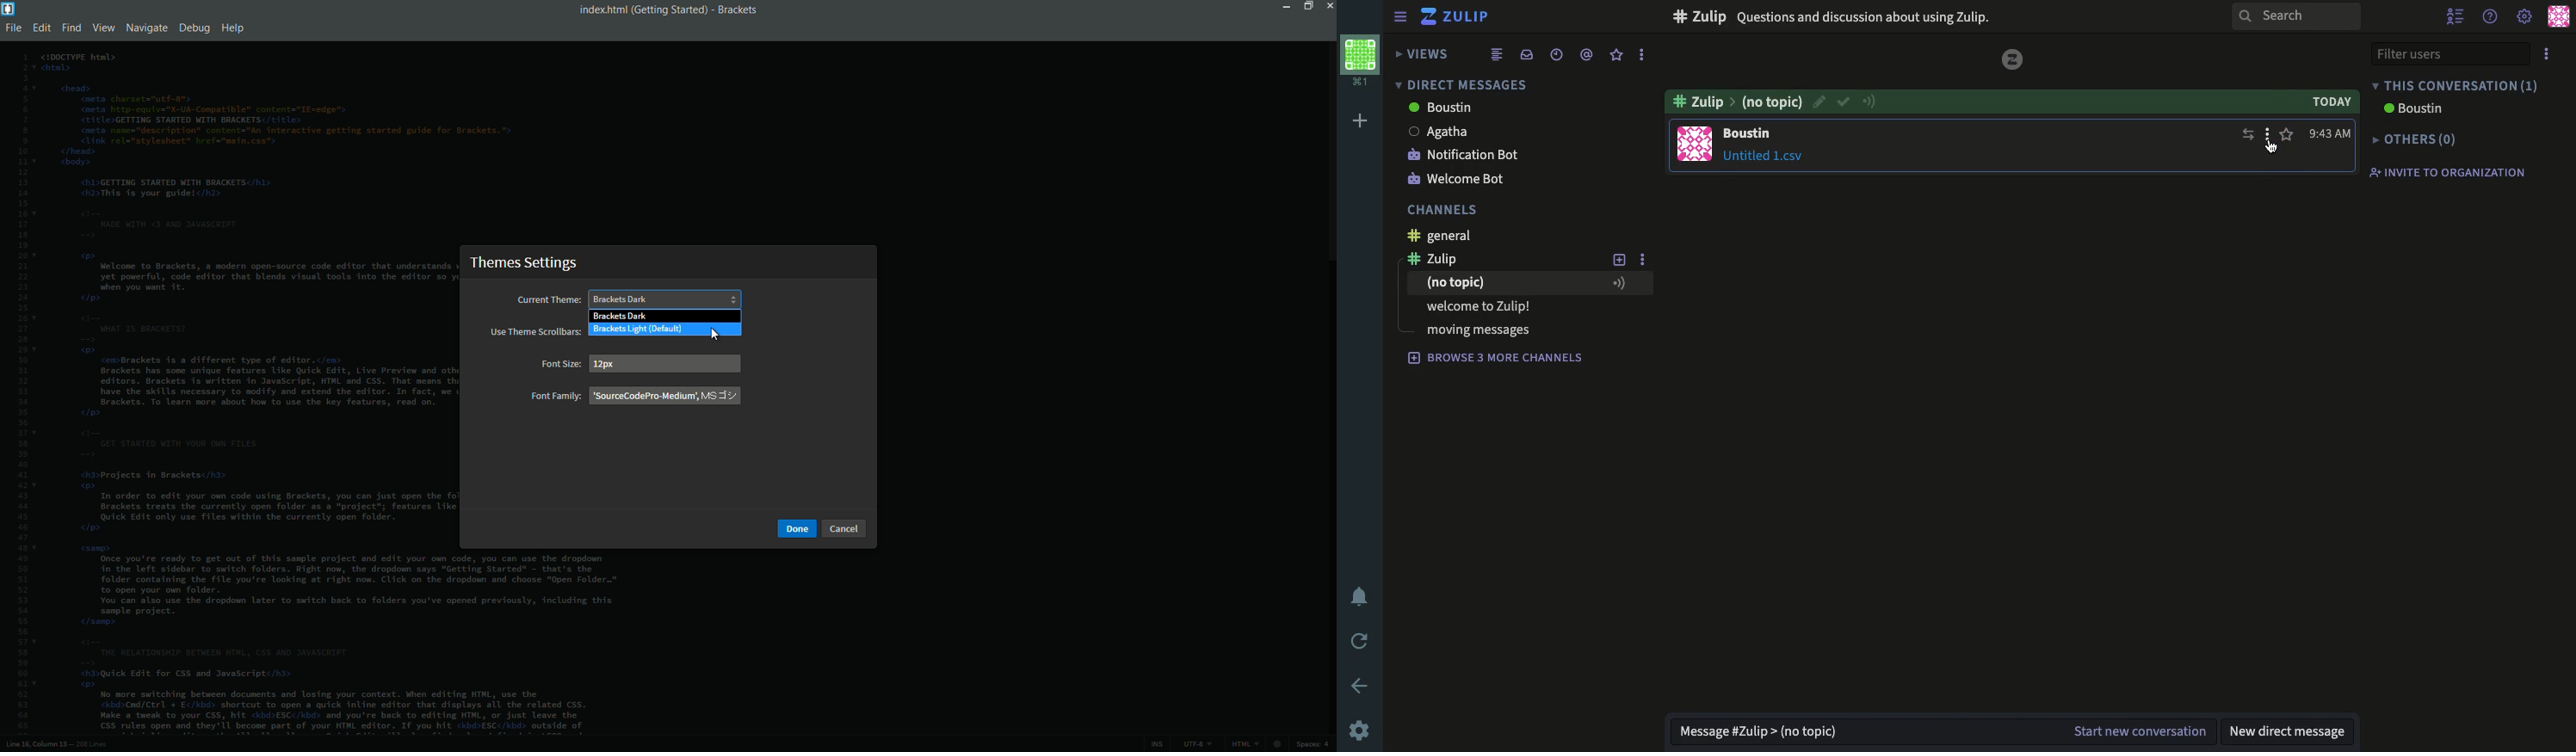 The image size is (2576, 756). Describe the element at coordinates (561, 365) in the screenshot. I see `font size` at that location.